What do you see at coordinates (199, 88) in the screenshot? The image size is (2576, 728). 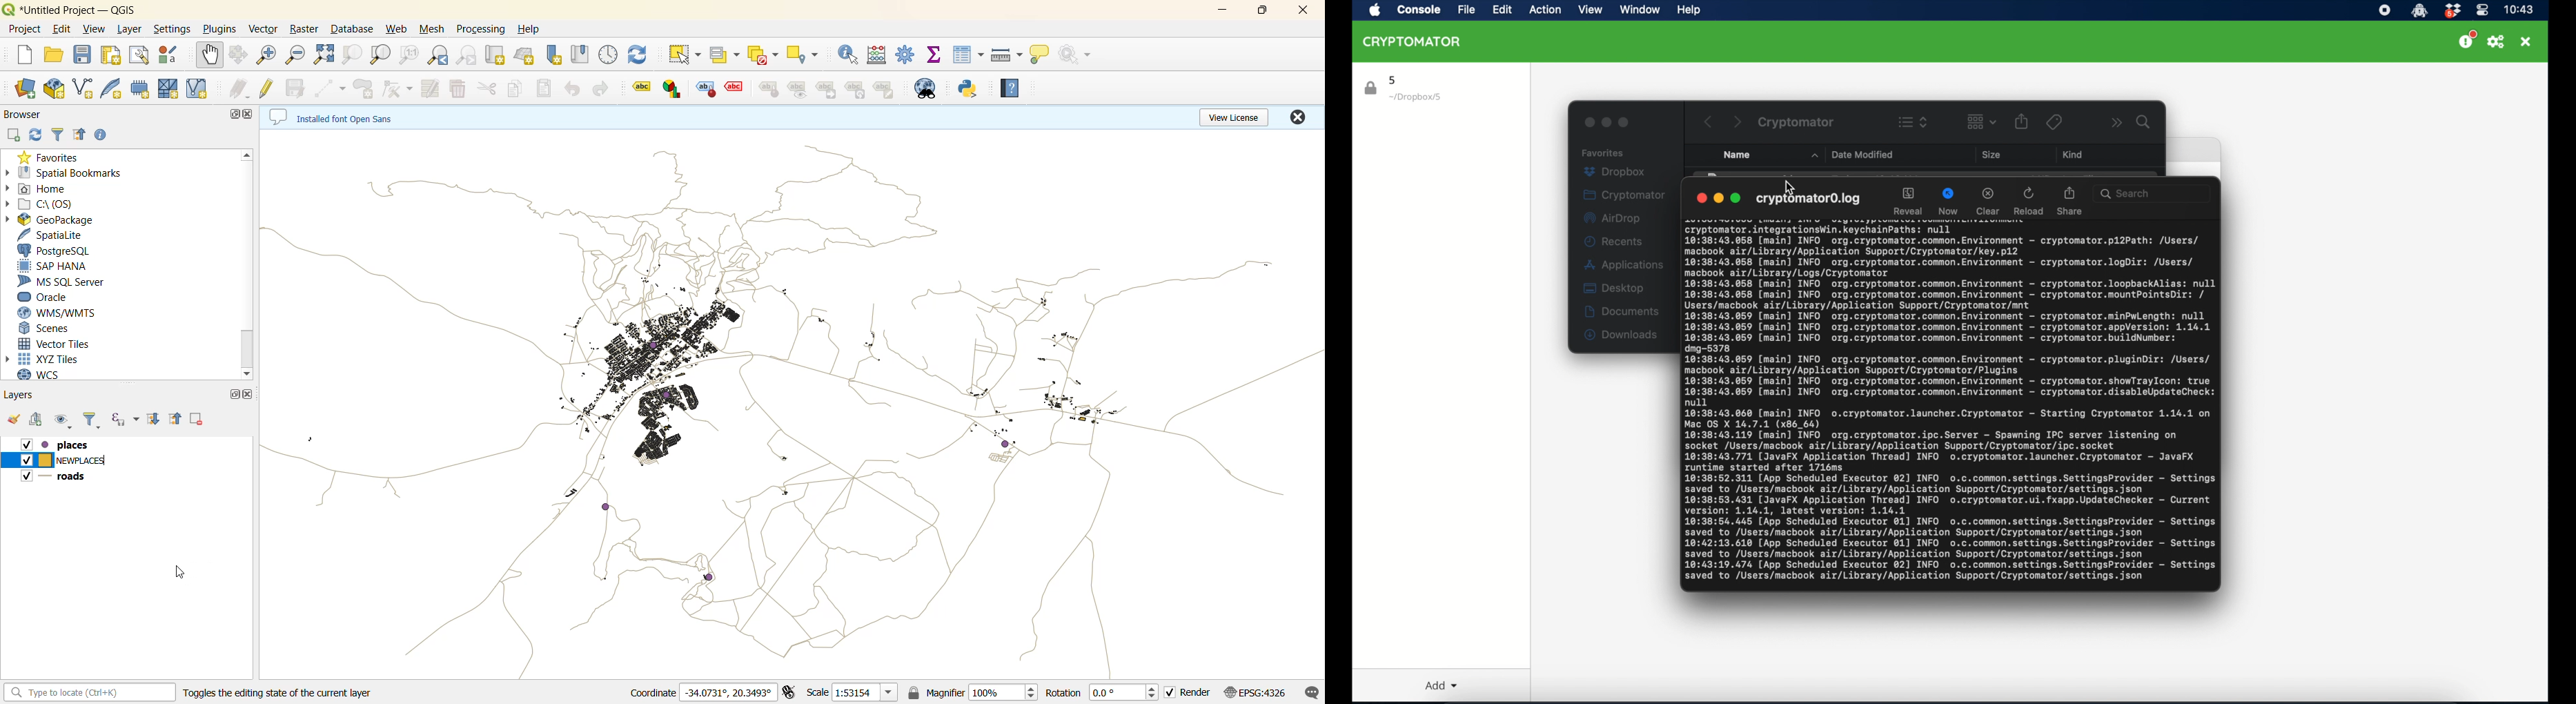 I see `new virtual layer` at bounding box center [199, 88].